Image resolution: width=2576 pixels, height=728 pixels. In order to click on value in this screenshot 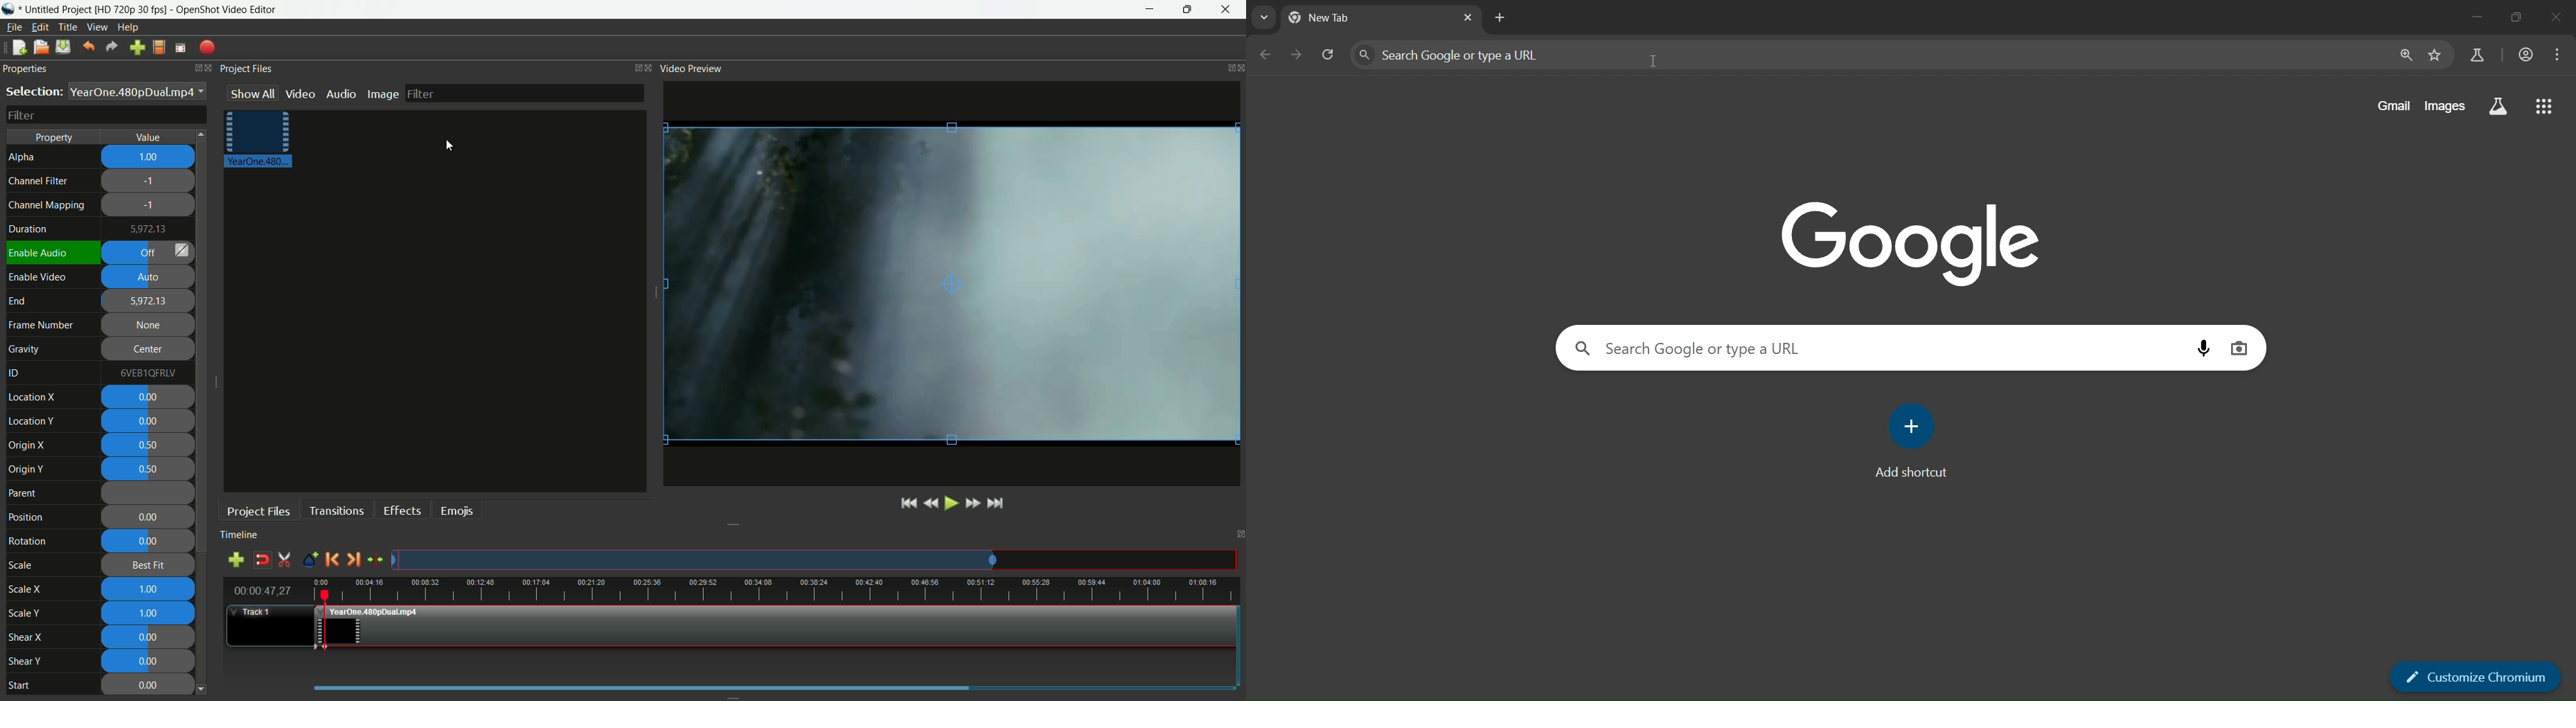, I will do `click(151, 137)`.